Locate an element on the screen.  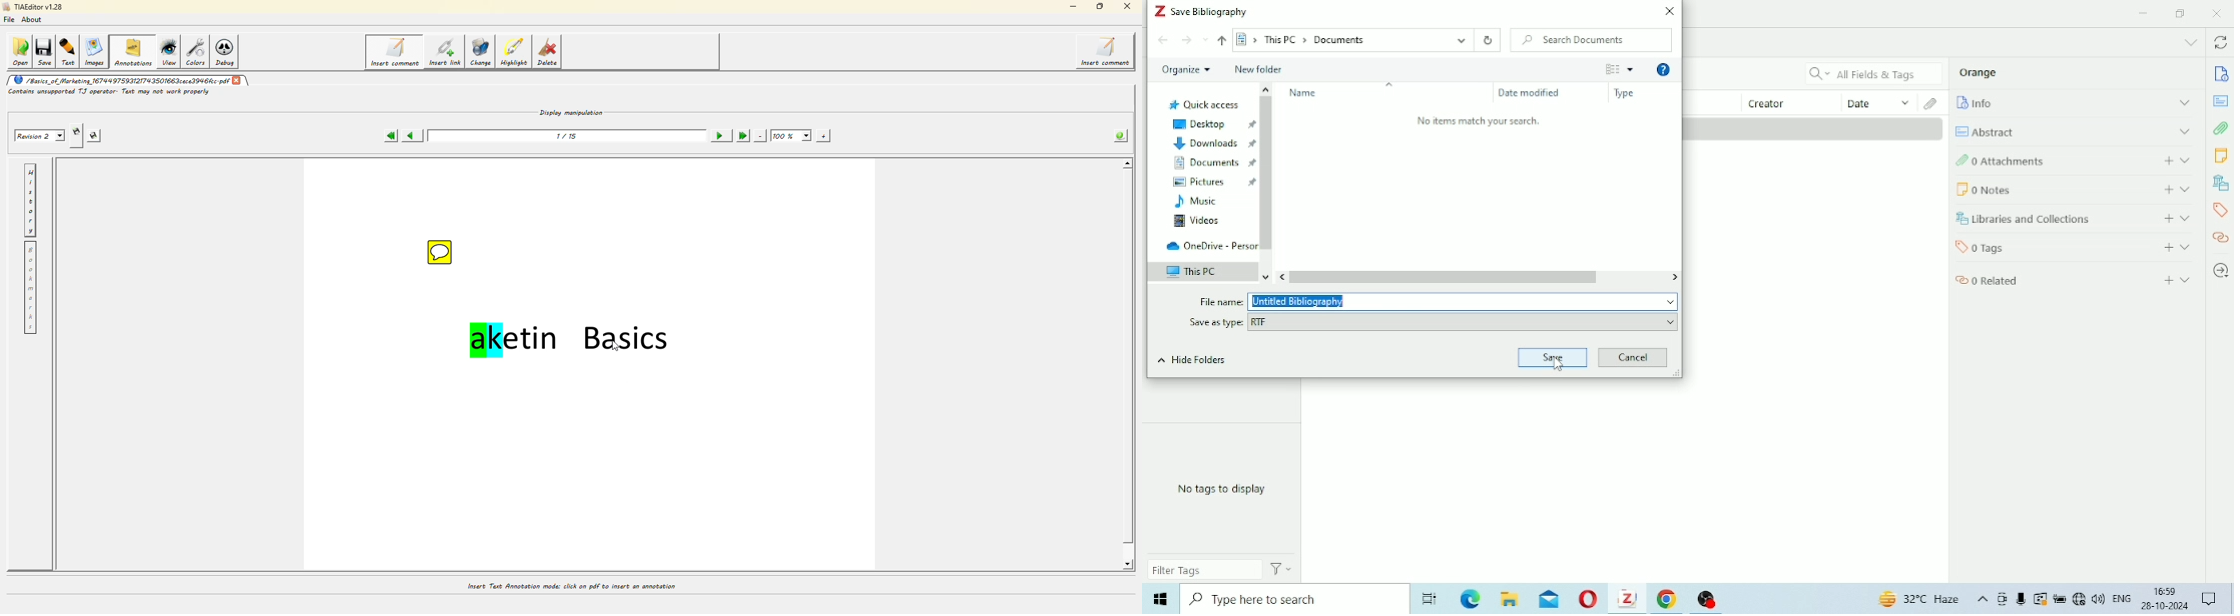
No tags to display is located at coordinates (1222, 489).